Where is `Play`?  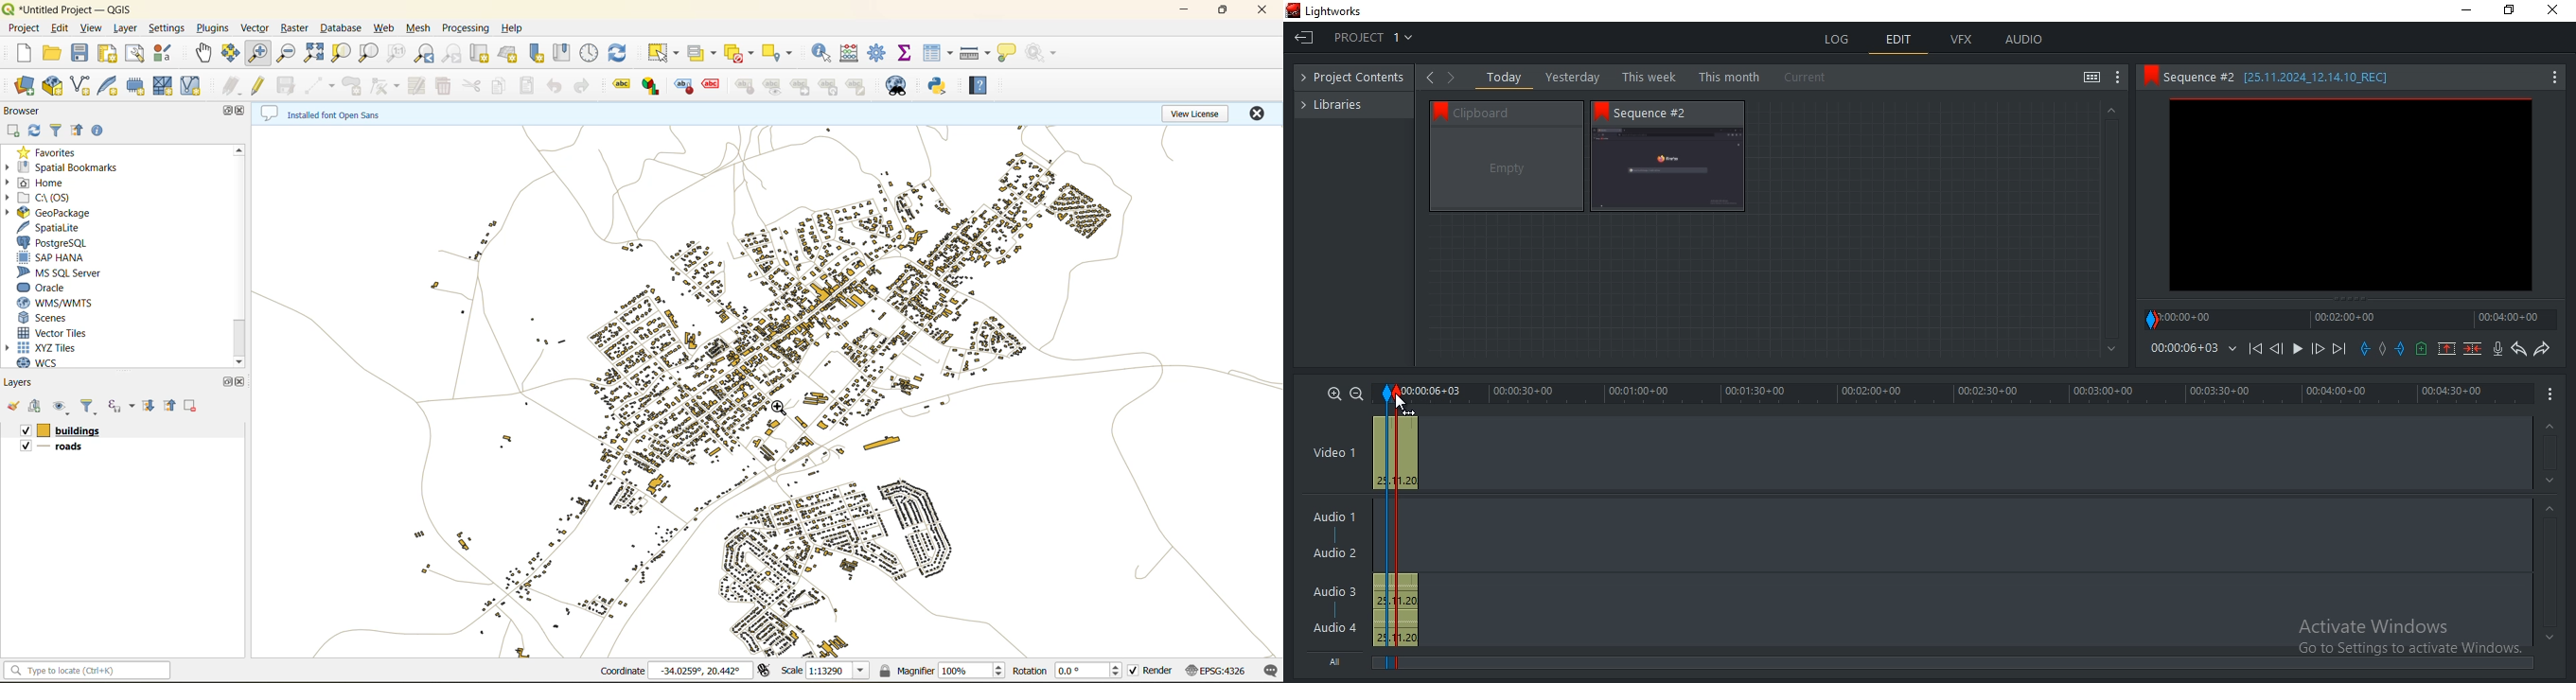
Play is located at coordinates (2298, 349).